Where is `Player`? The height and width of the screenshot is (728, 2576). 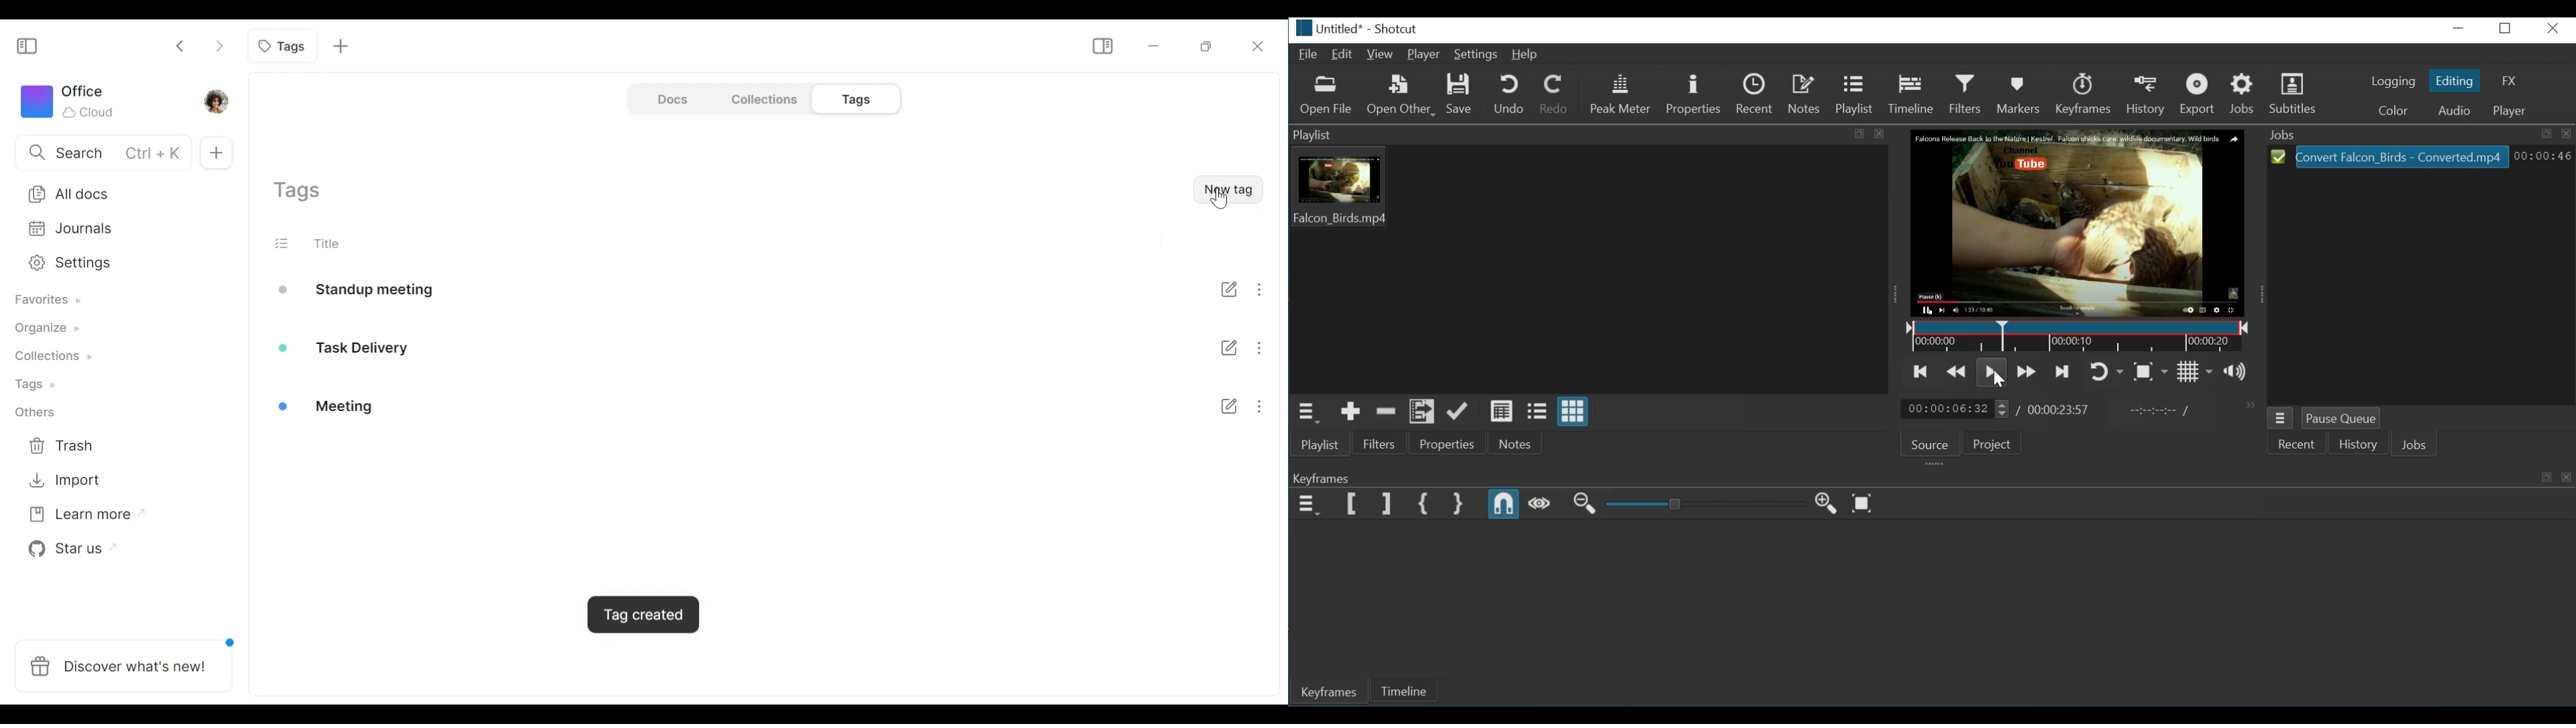
Player is located at coordinates (2514, 110).